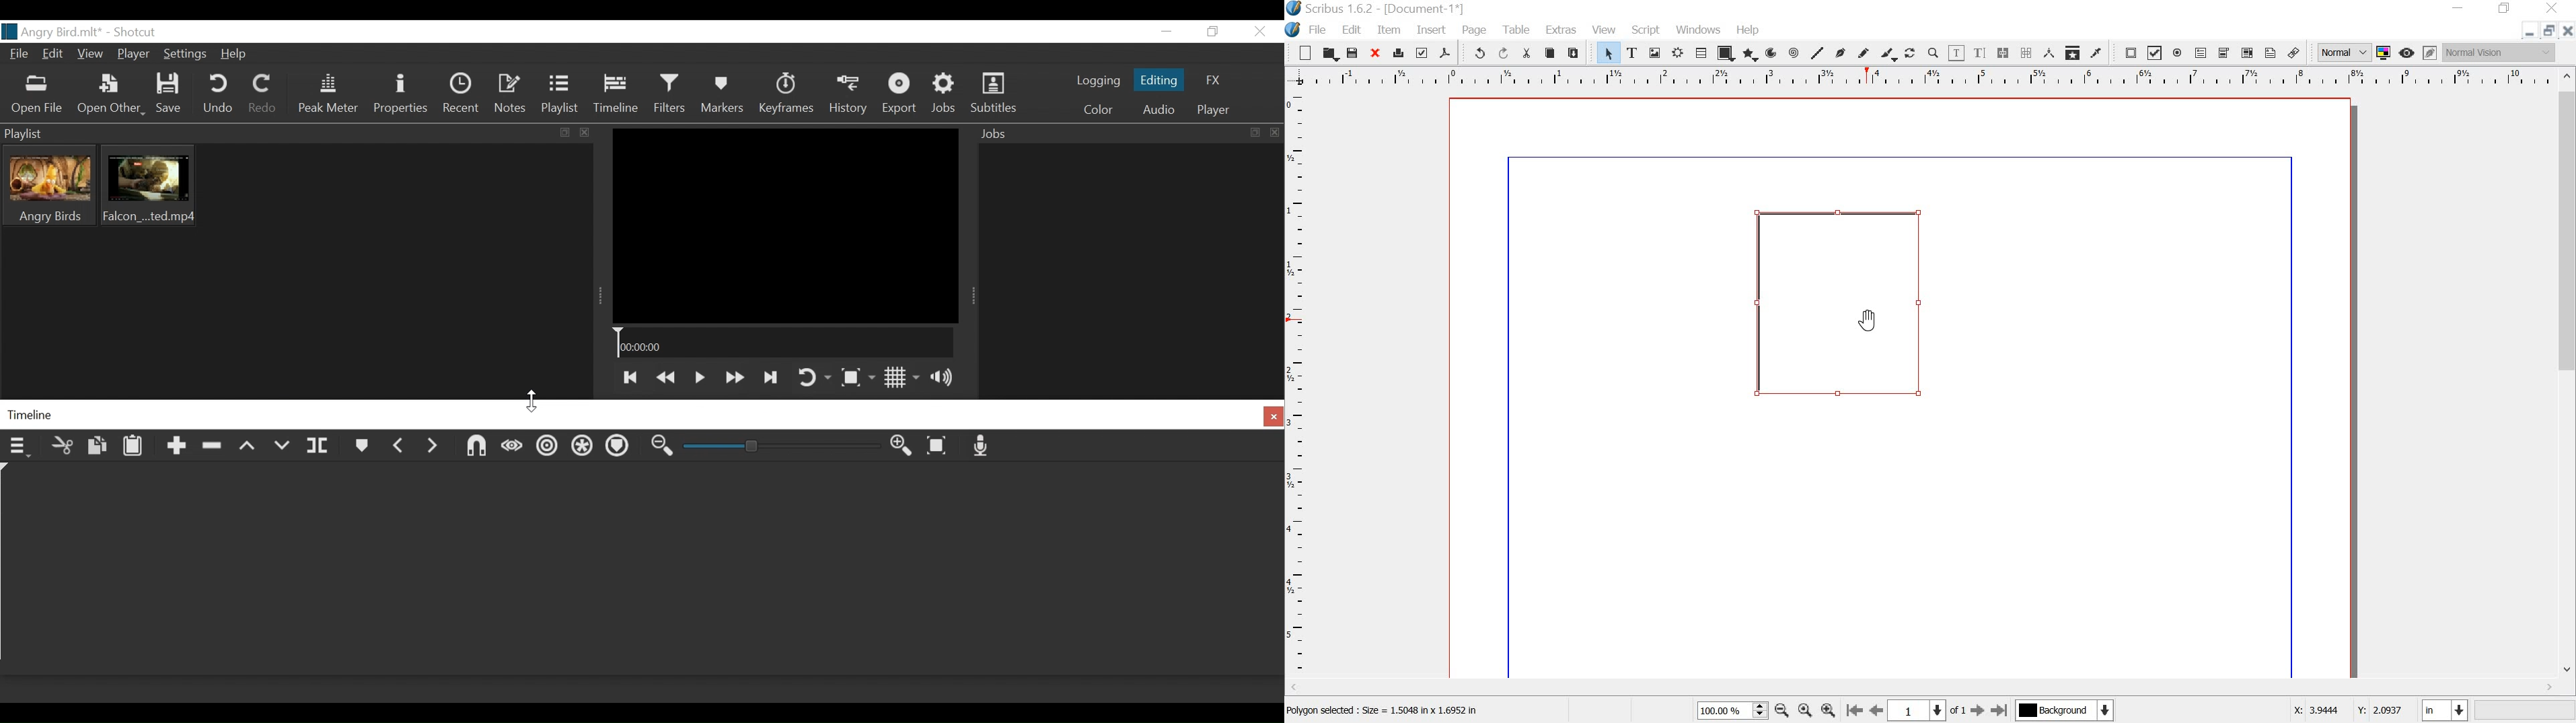 This screenshot has height=728, width=2576. Describe the element at coordinates (858, 380) in the screenshot. I see `Toggle Zoom` at that location.